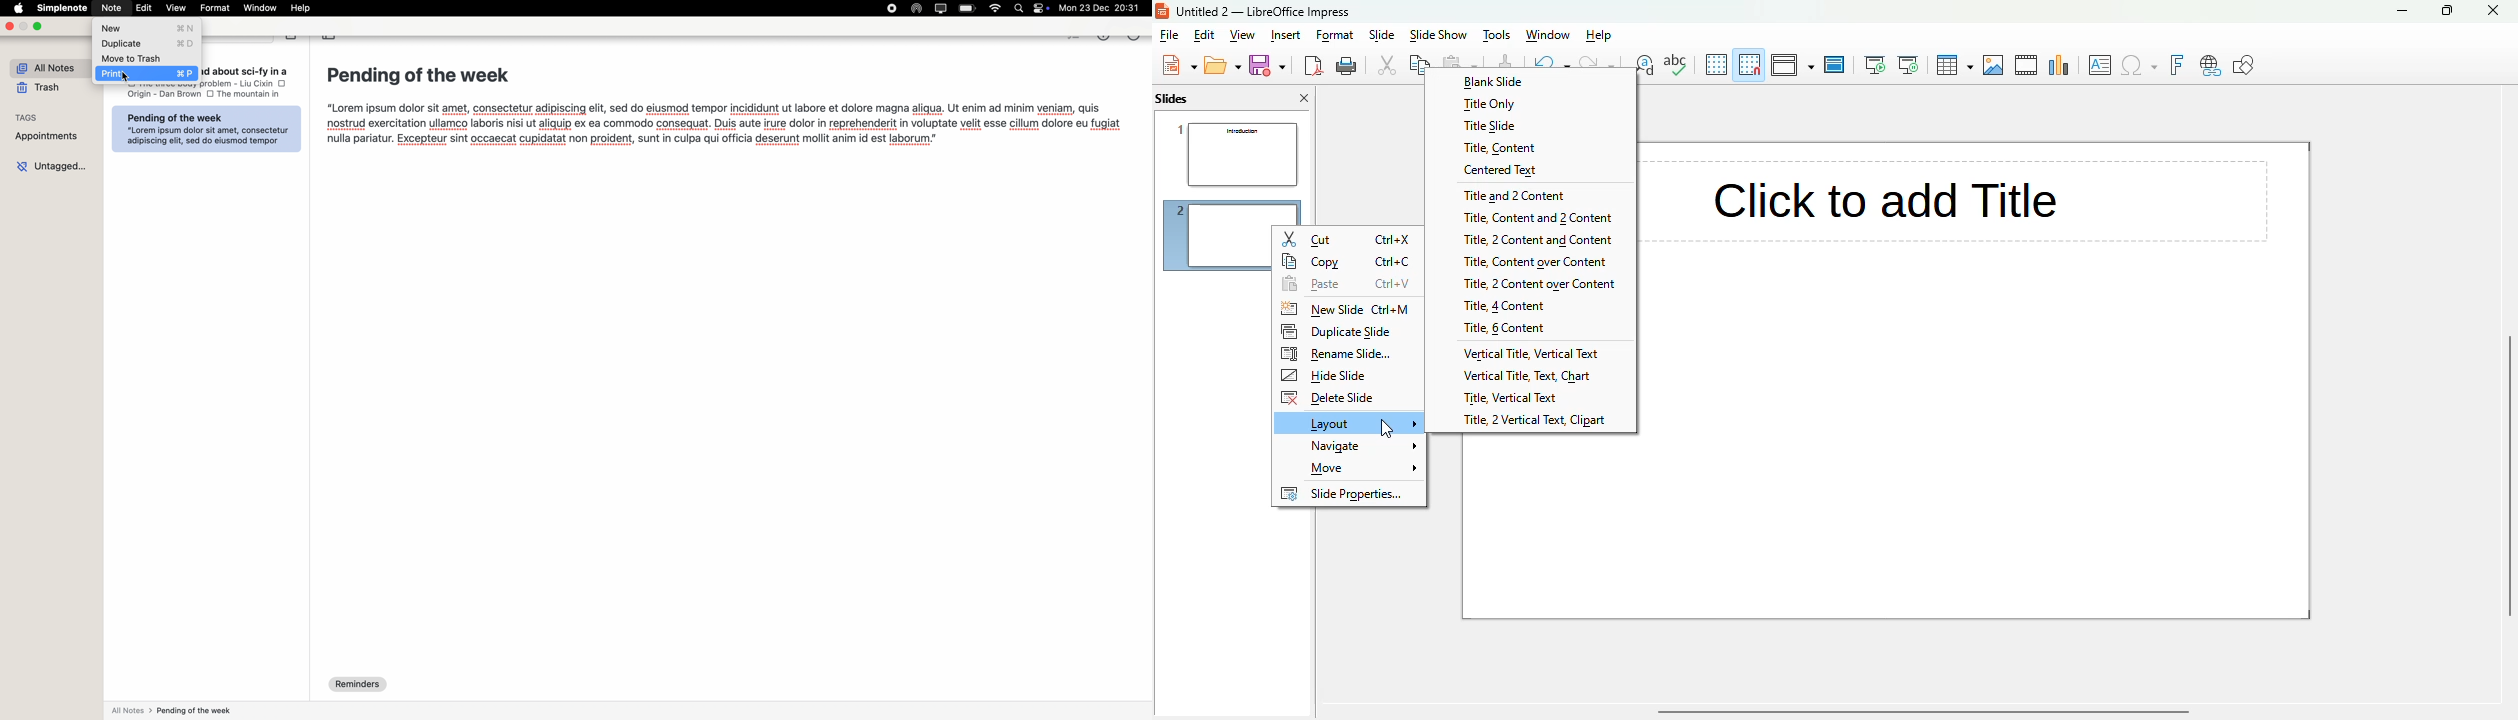  Describe the element at coordinates (1793, 64) in the screenshot. I see `display views` at that location.